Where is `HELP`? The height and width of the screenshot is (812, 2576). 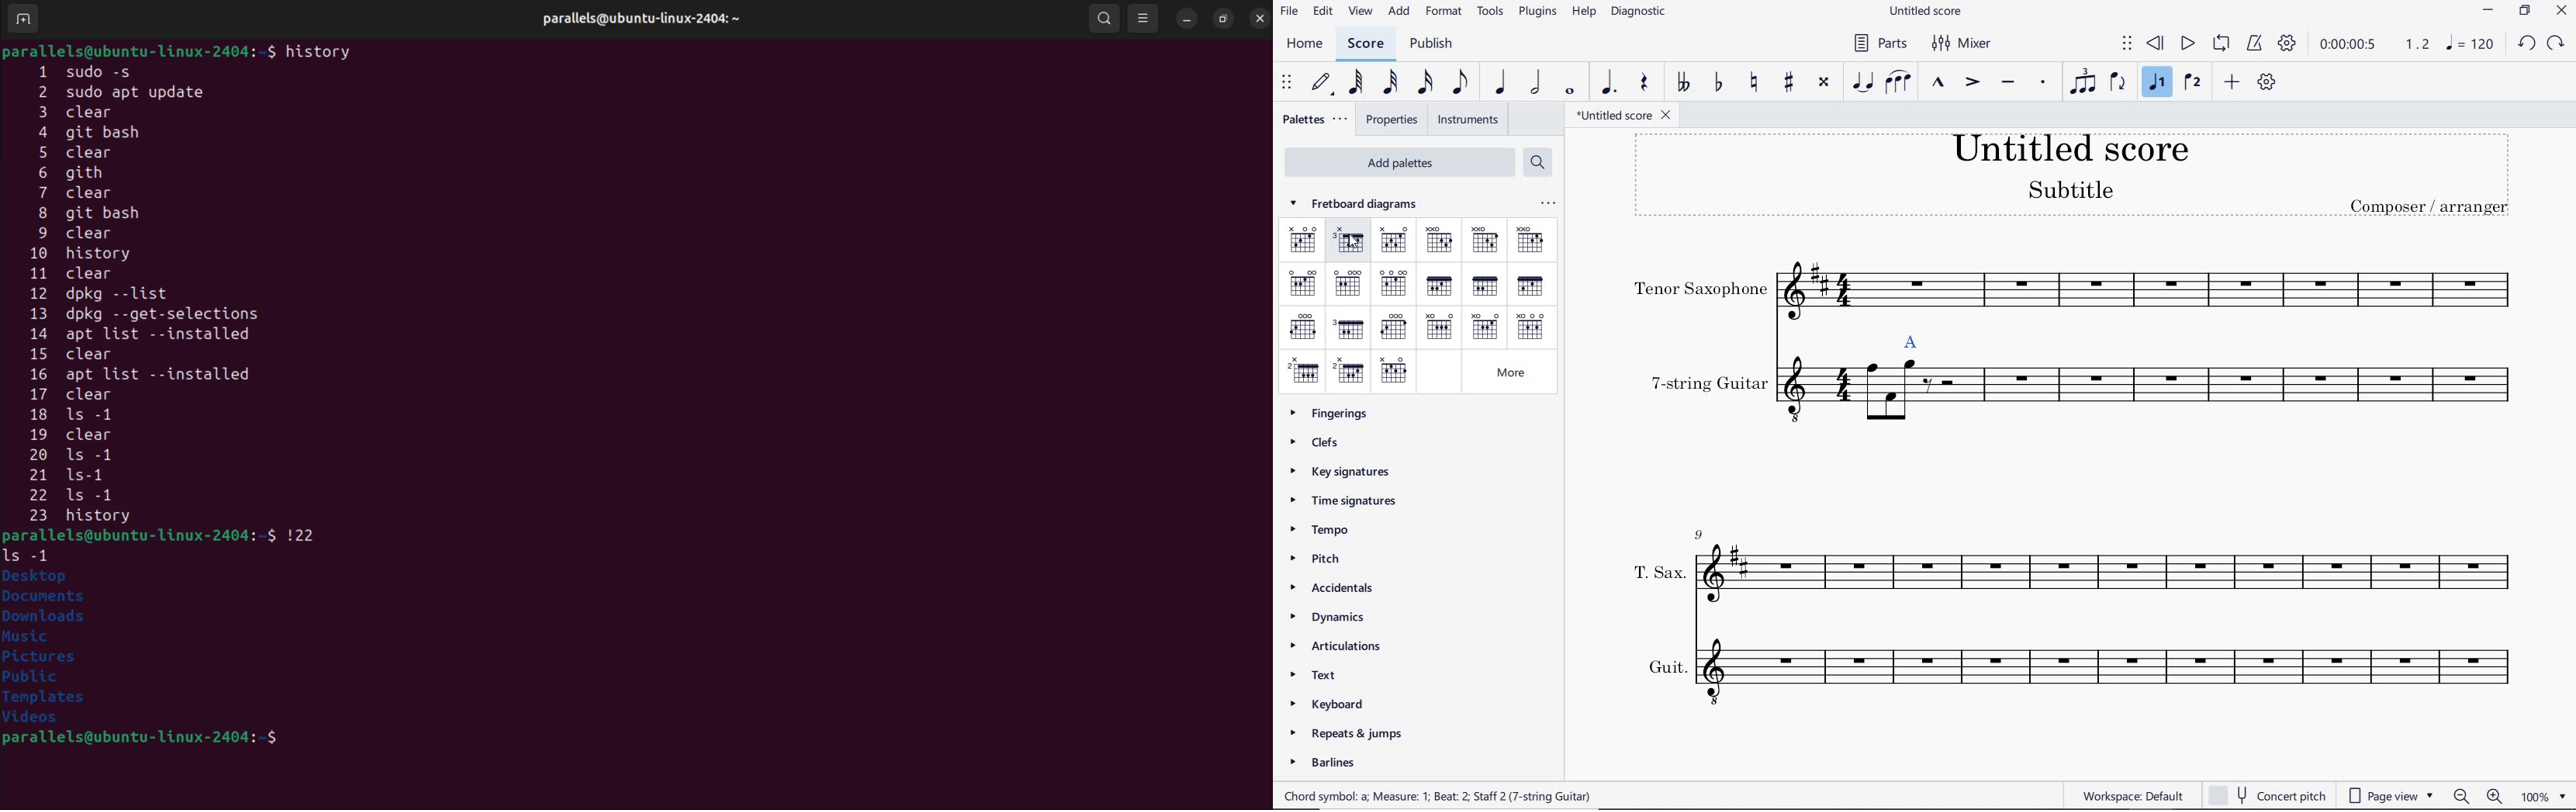 HELP is located at coordinates (1583, 13).